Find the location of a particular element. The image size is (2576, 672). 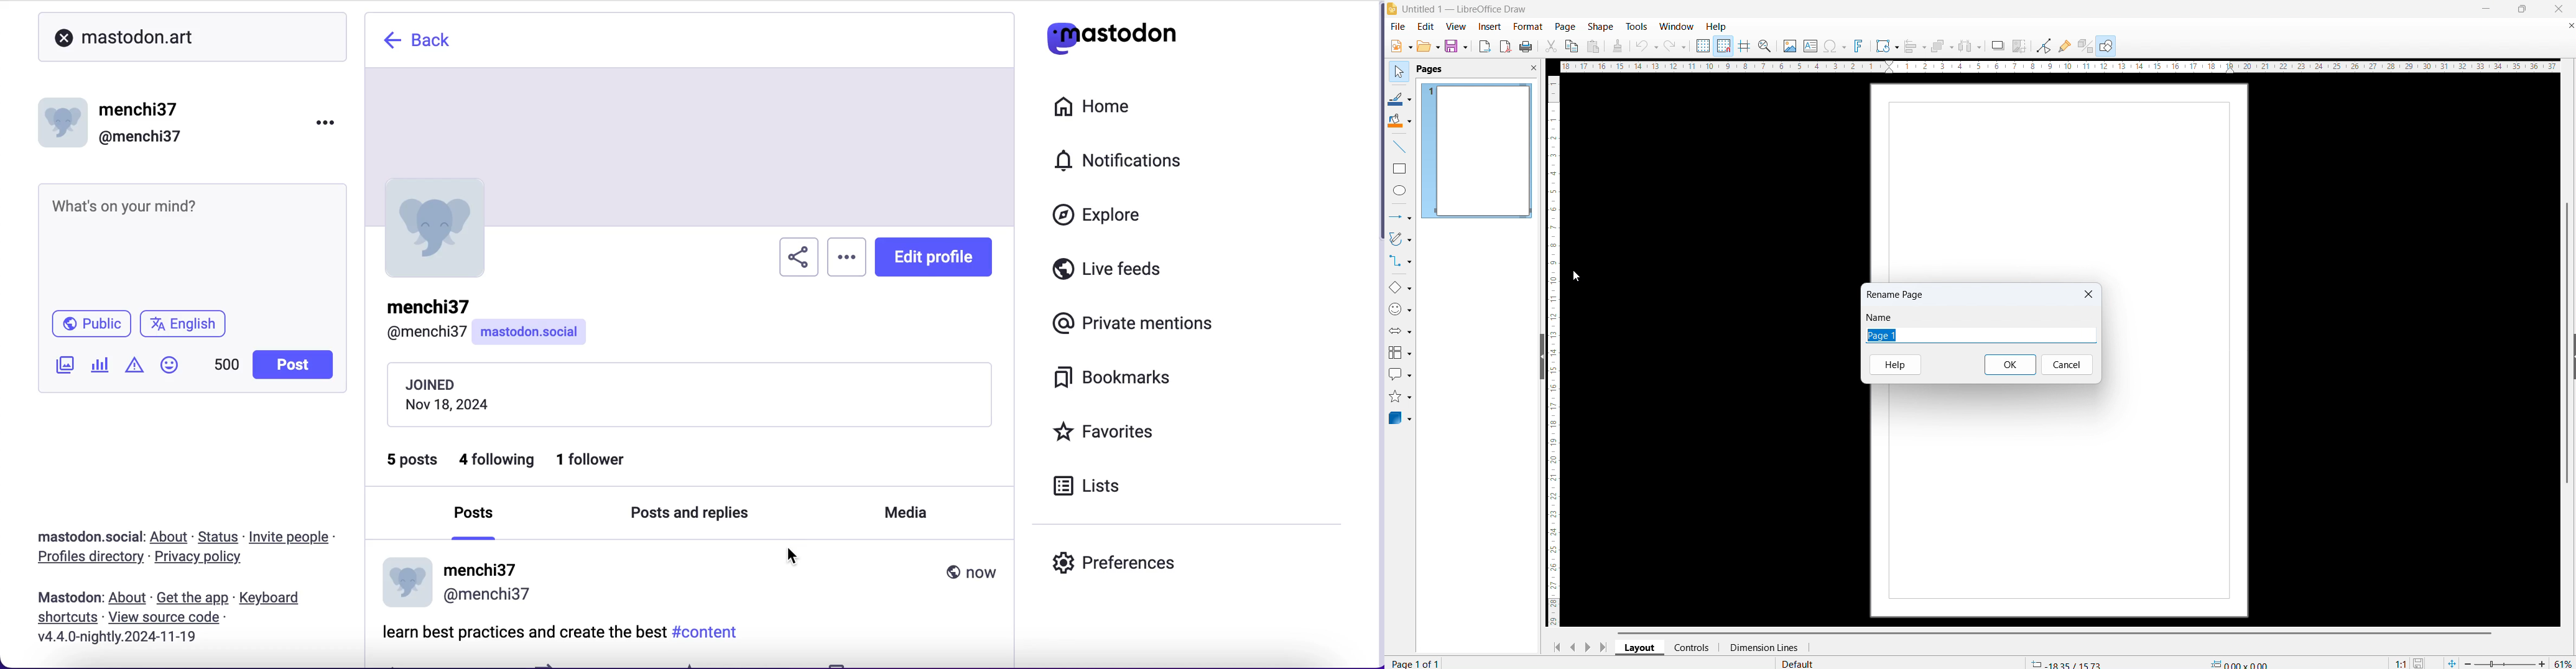

shadow is located at coordinates (1997, 45).